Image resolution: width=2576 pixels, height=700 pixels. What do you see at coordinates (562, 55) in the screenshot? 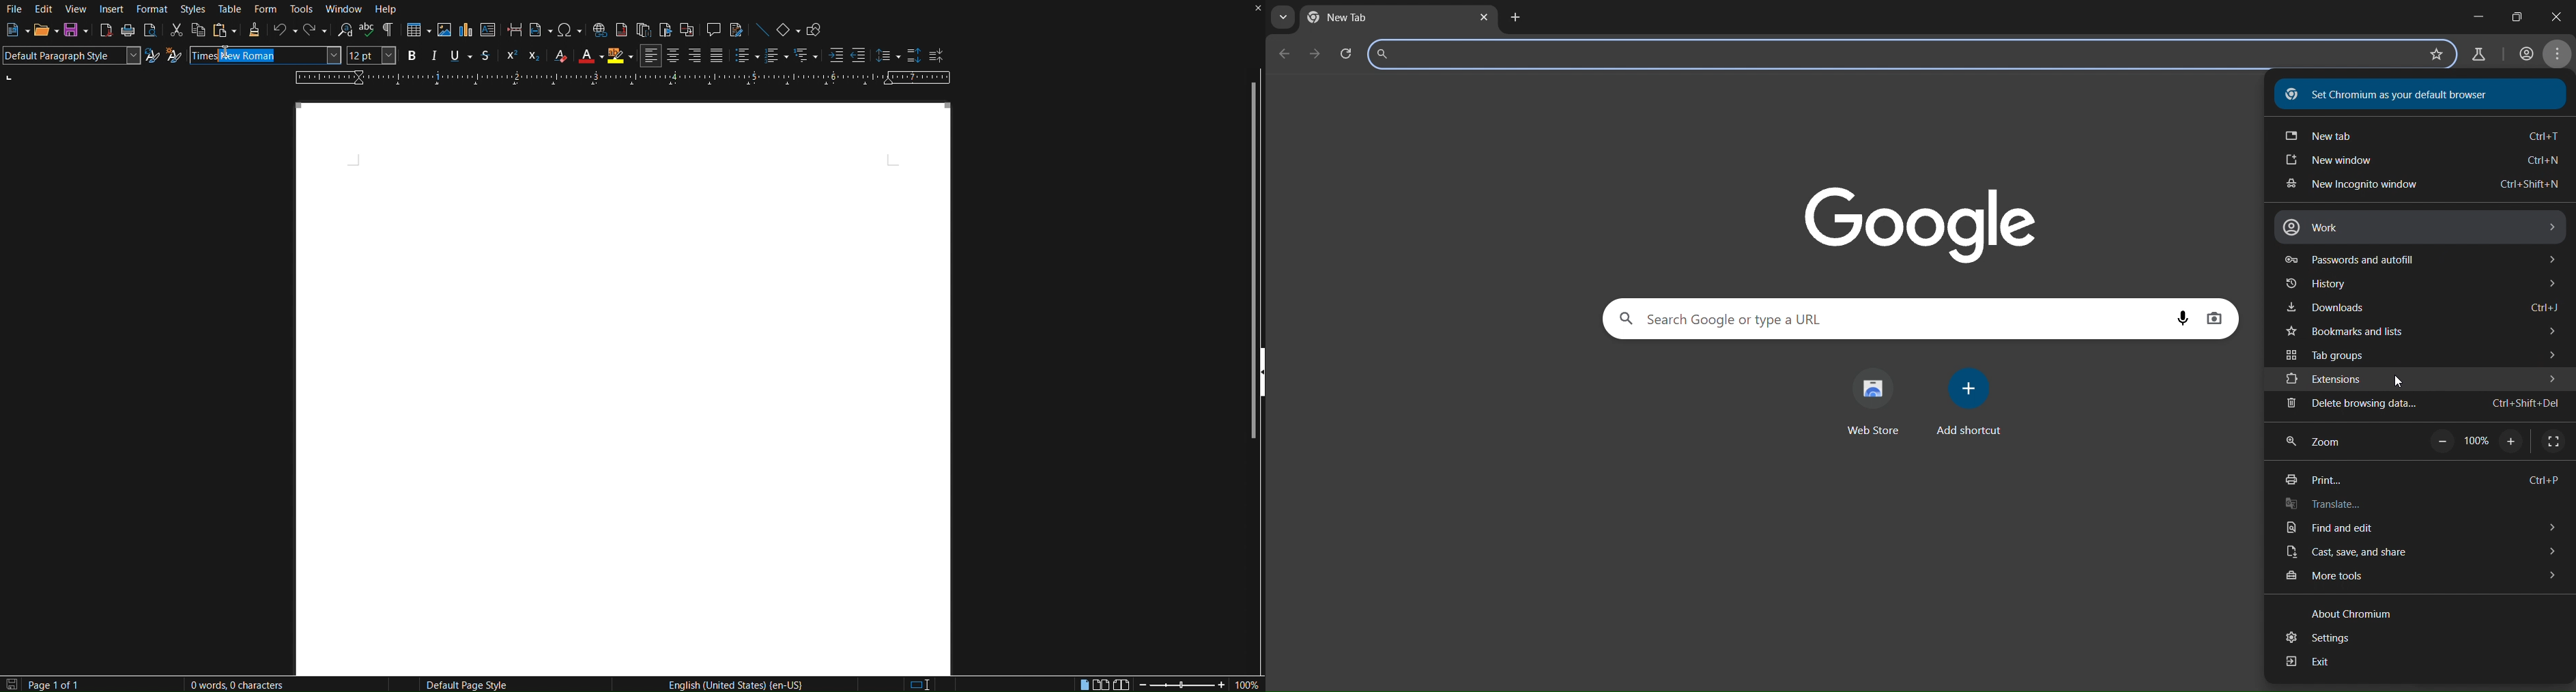
I see `Clear Formatting` at bounding box center [562, 55].